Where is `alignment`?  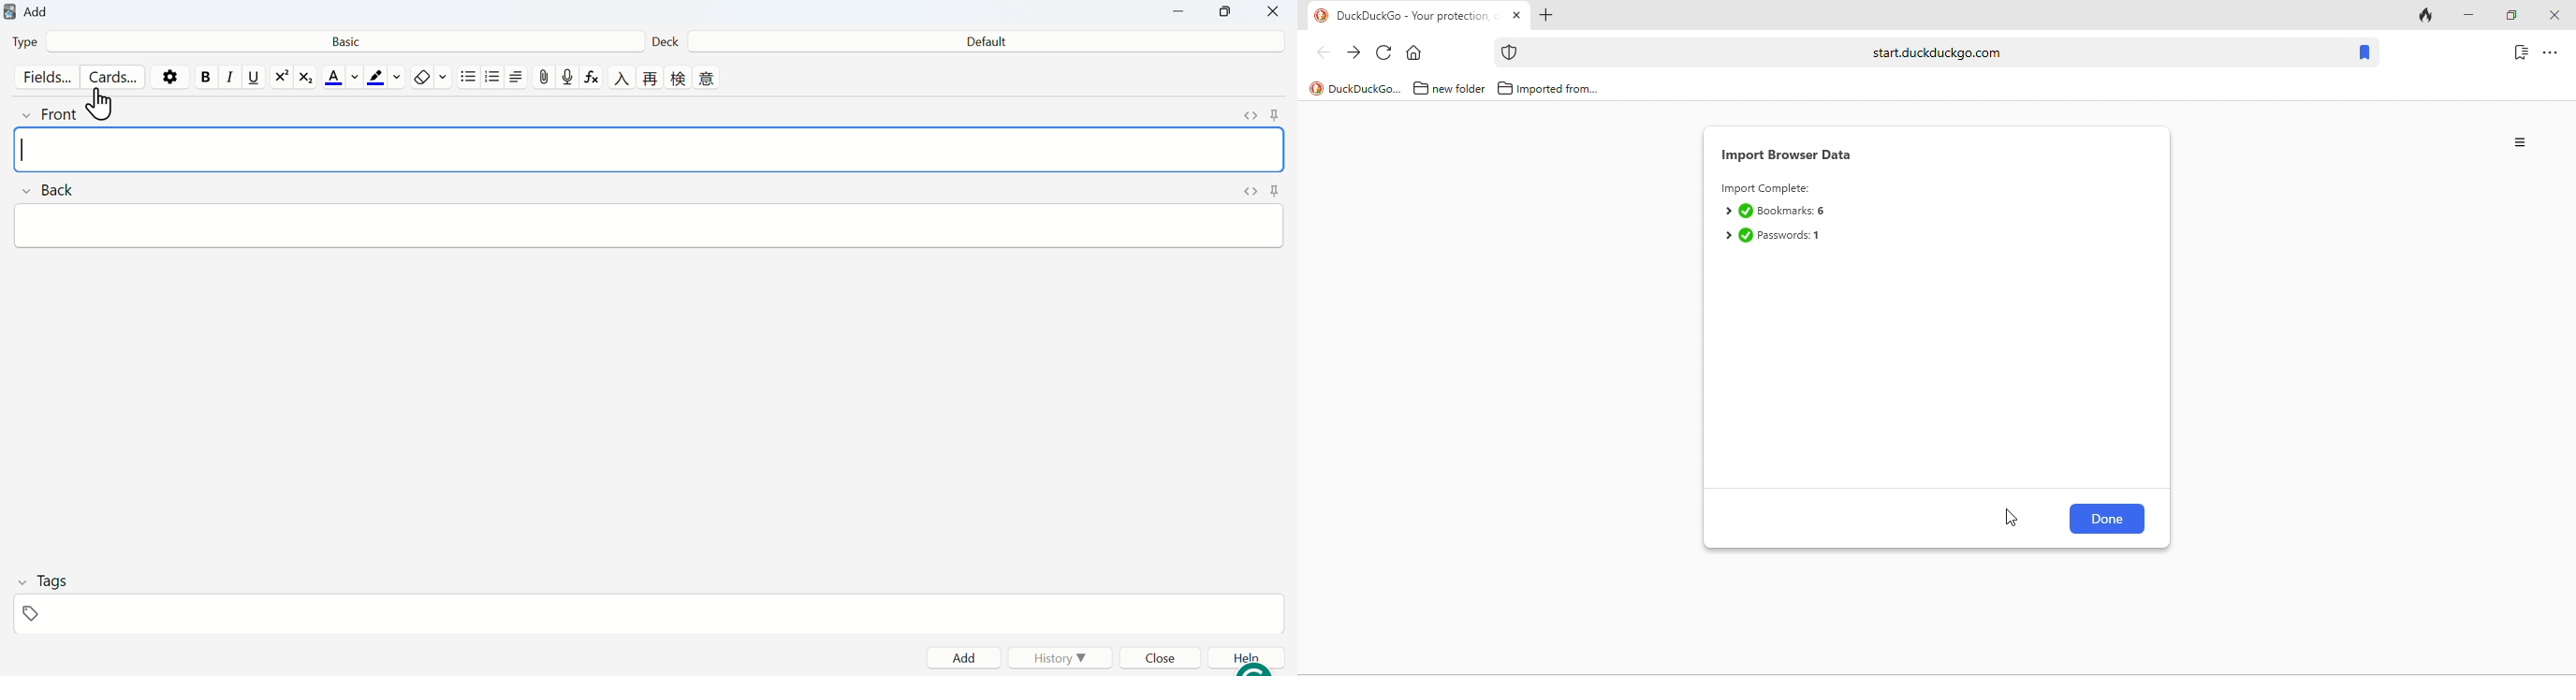
alignment is located at coordinates (516, 77).